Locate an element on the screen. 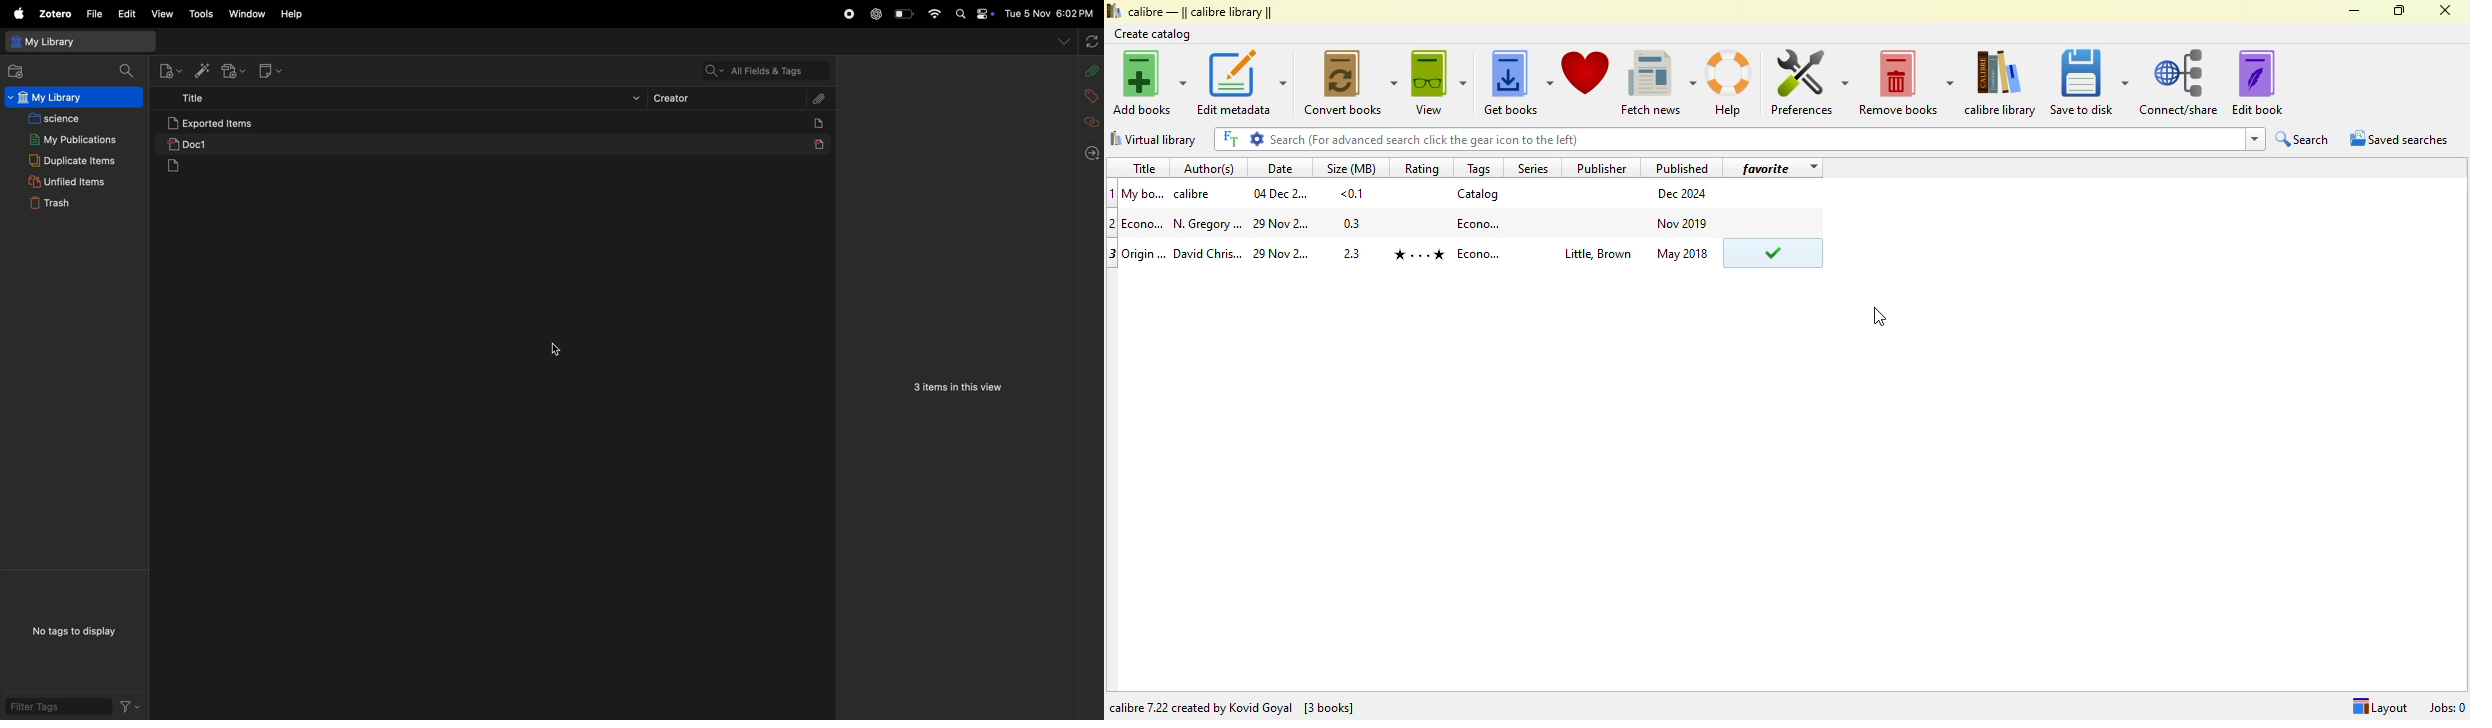  save to disk is located at coordinates (2089, 83).